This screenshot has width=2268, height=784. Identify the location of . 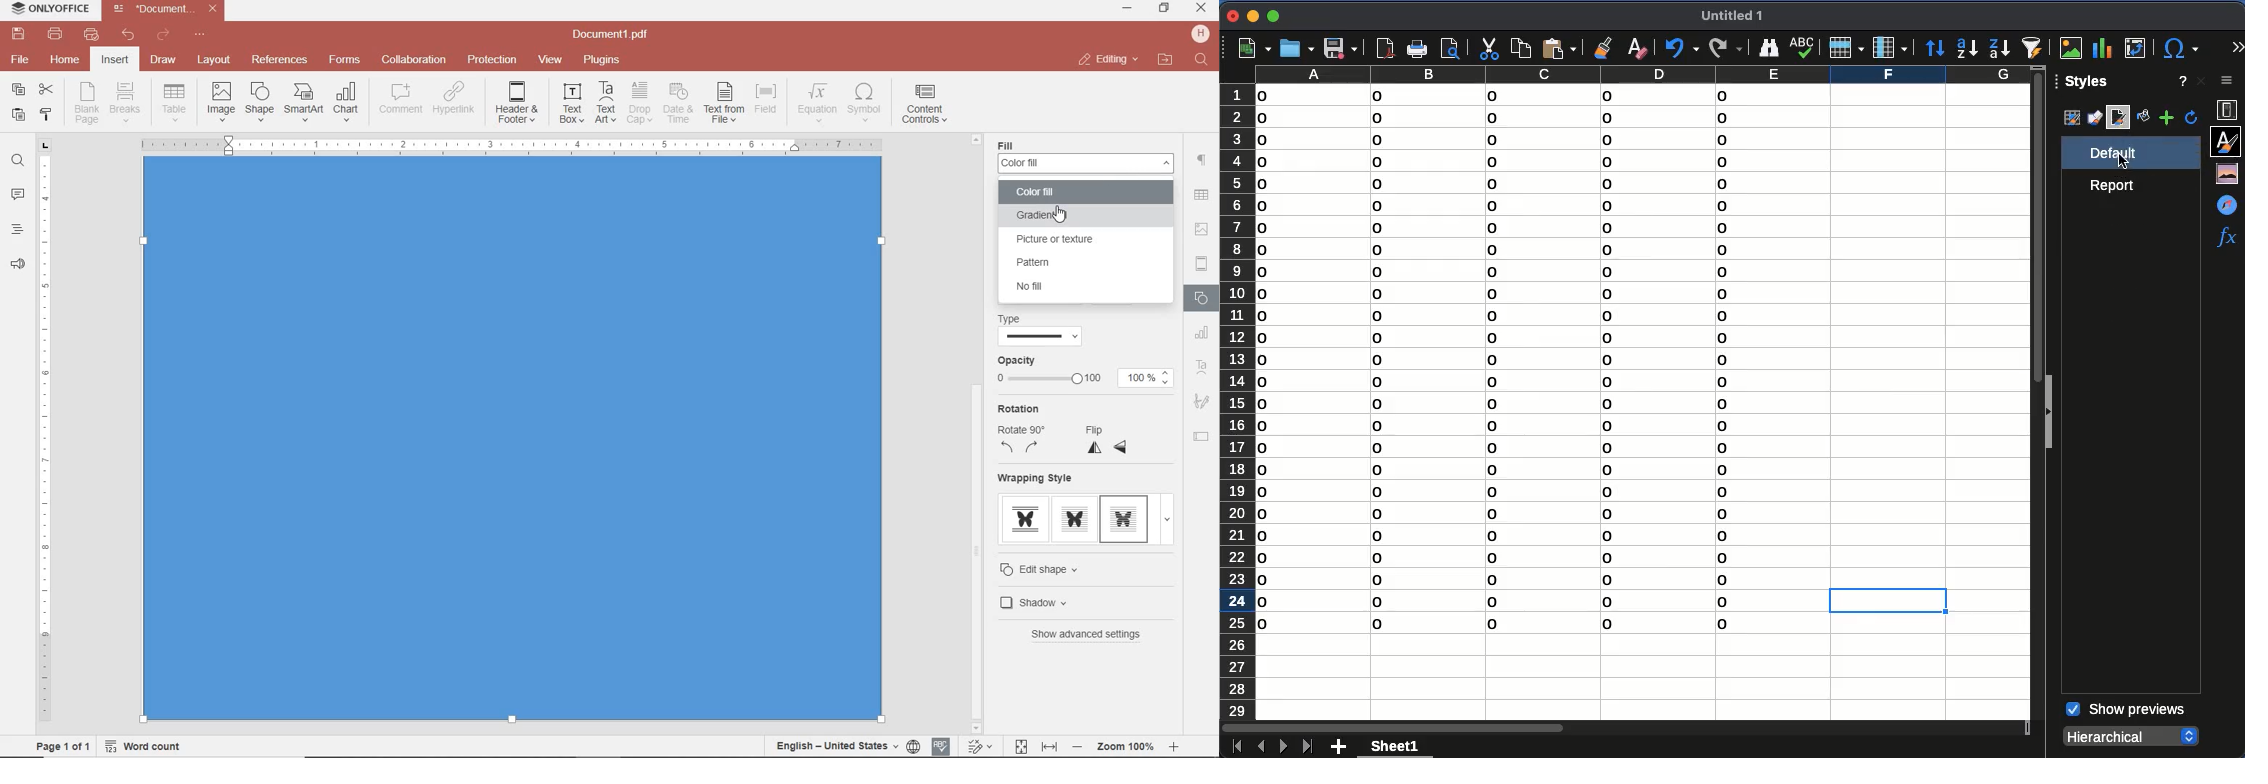
(1085, 159).